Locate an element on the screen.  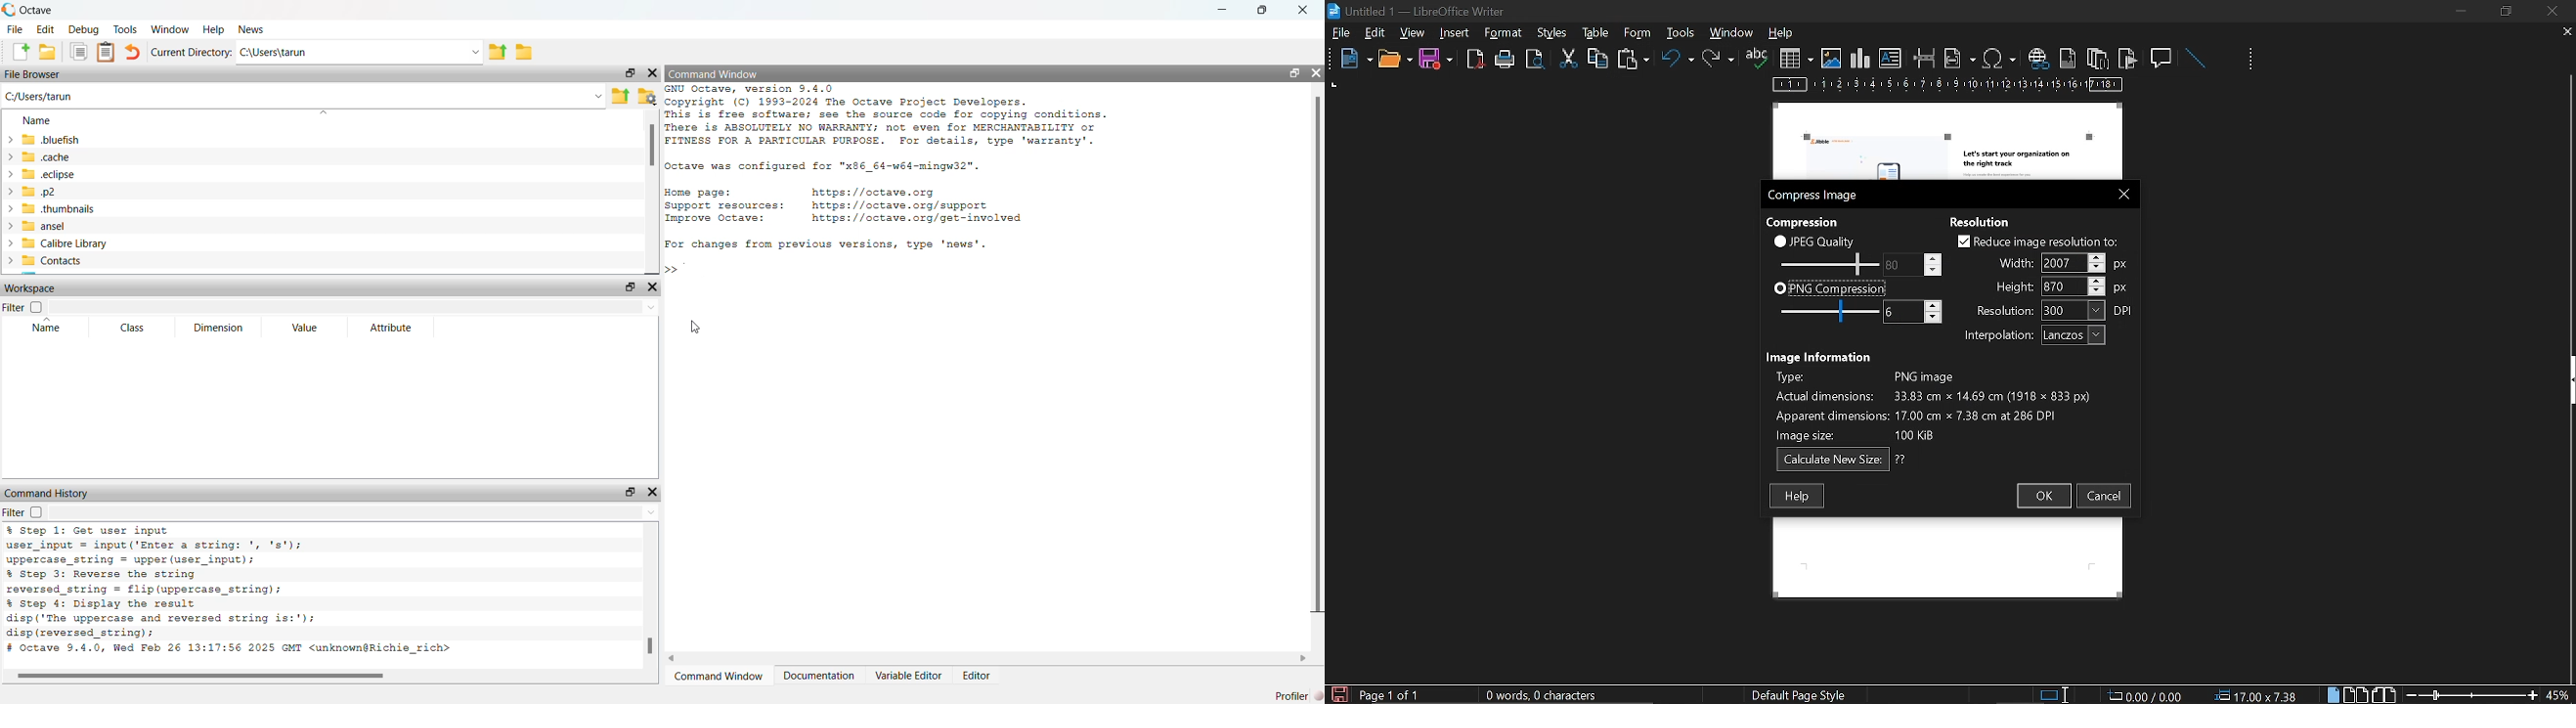
insert chart is located at coordinates (1860, 59).